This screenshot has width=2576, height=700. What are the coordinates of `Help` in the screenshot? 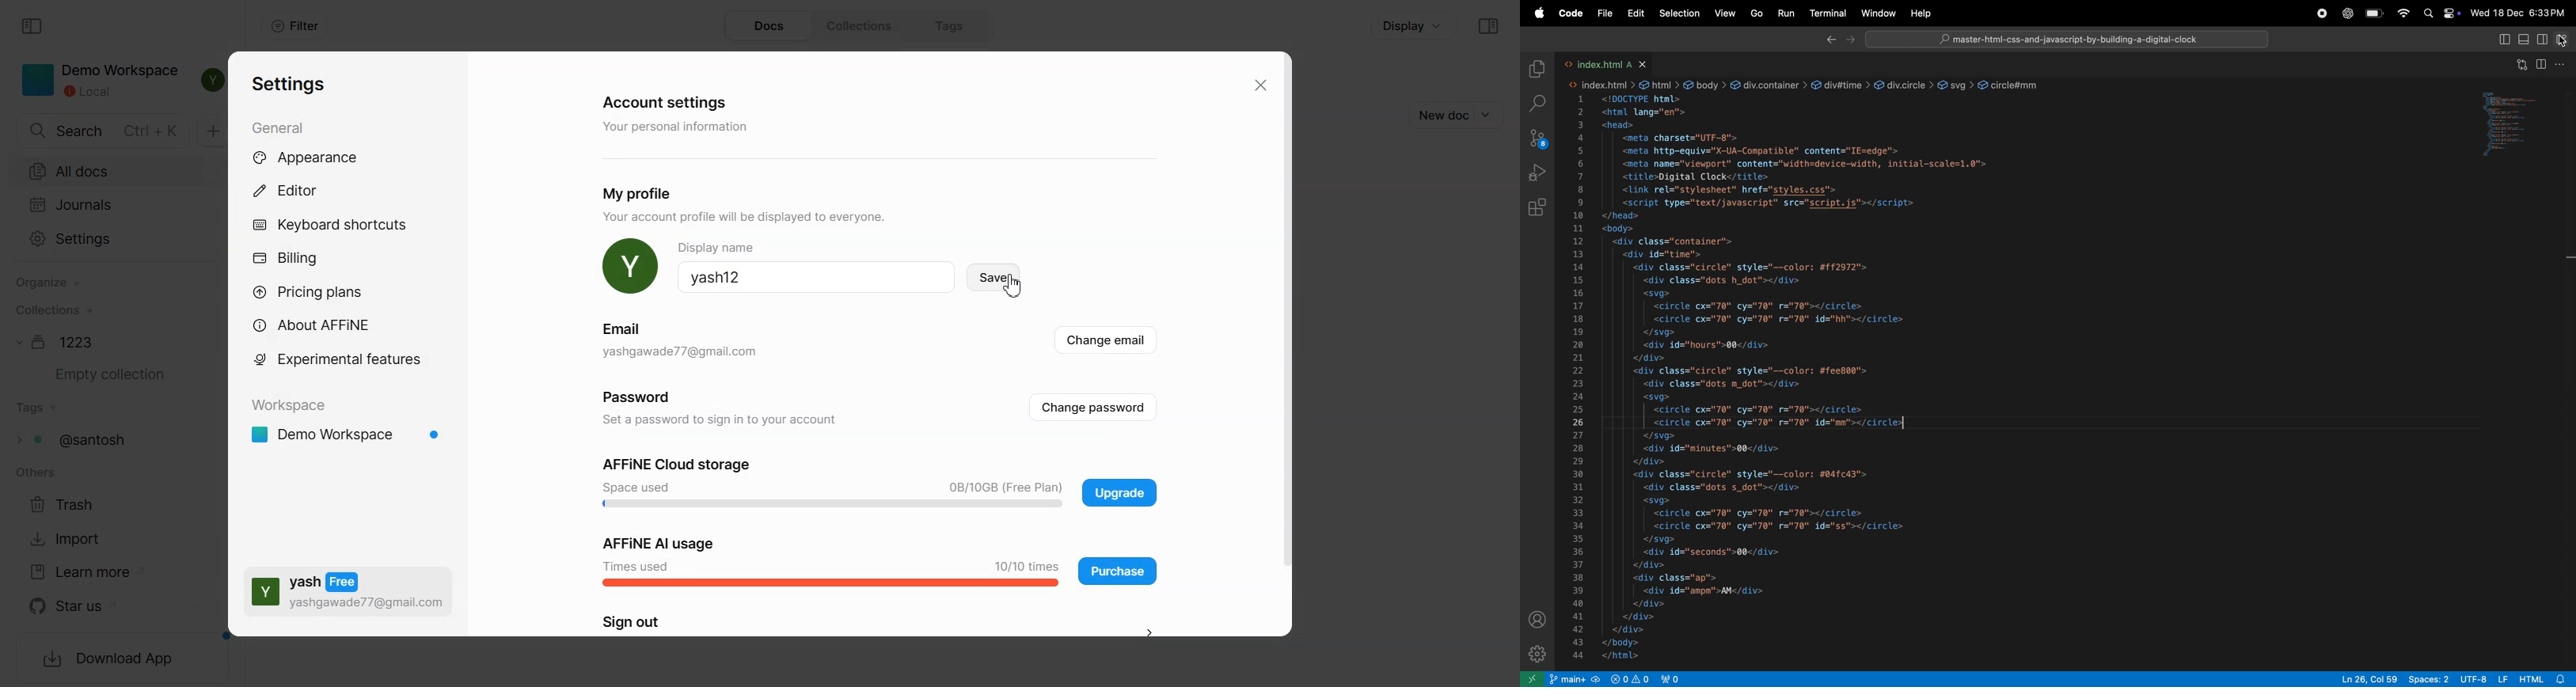 It's located at (1919, 14).